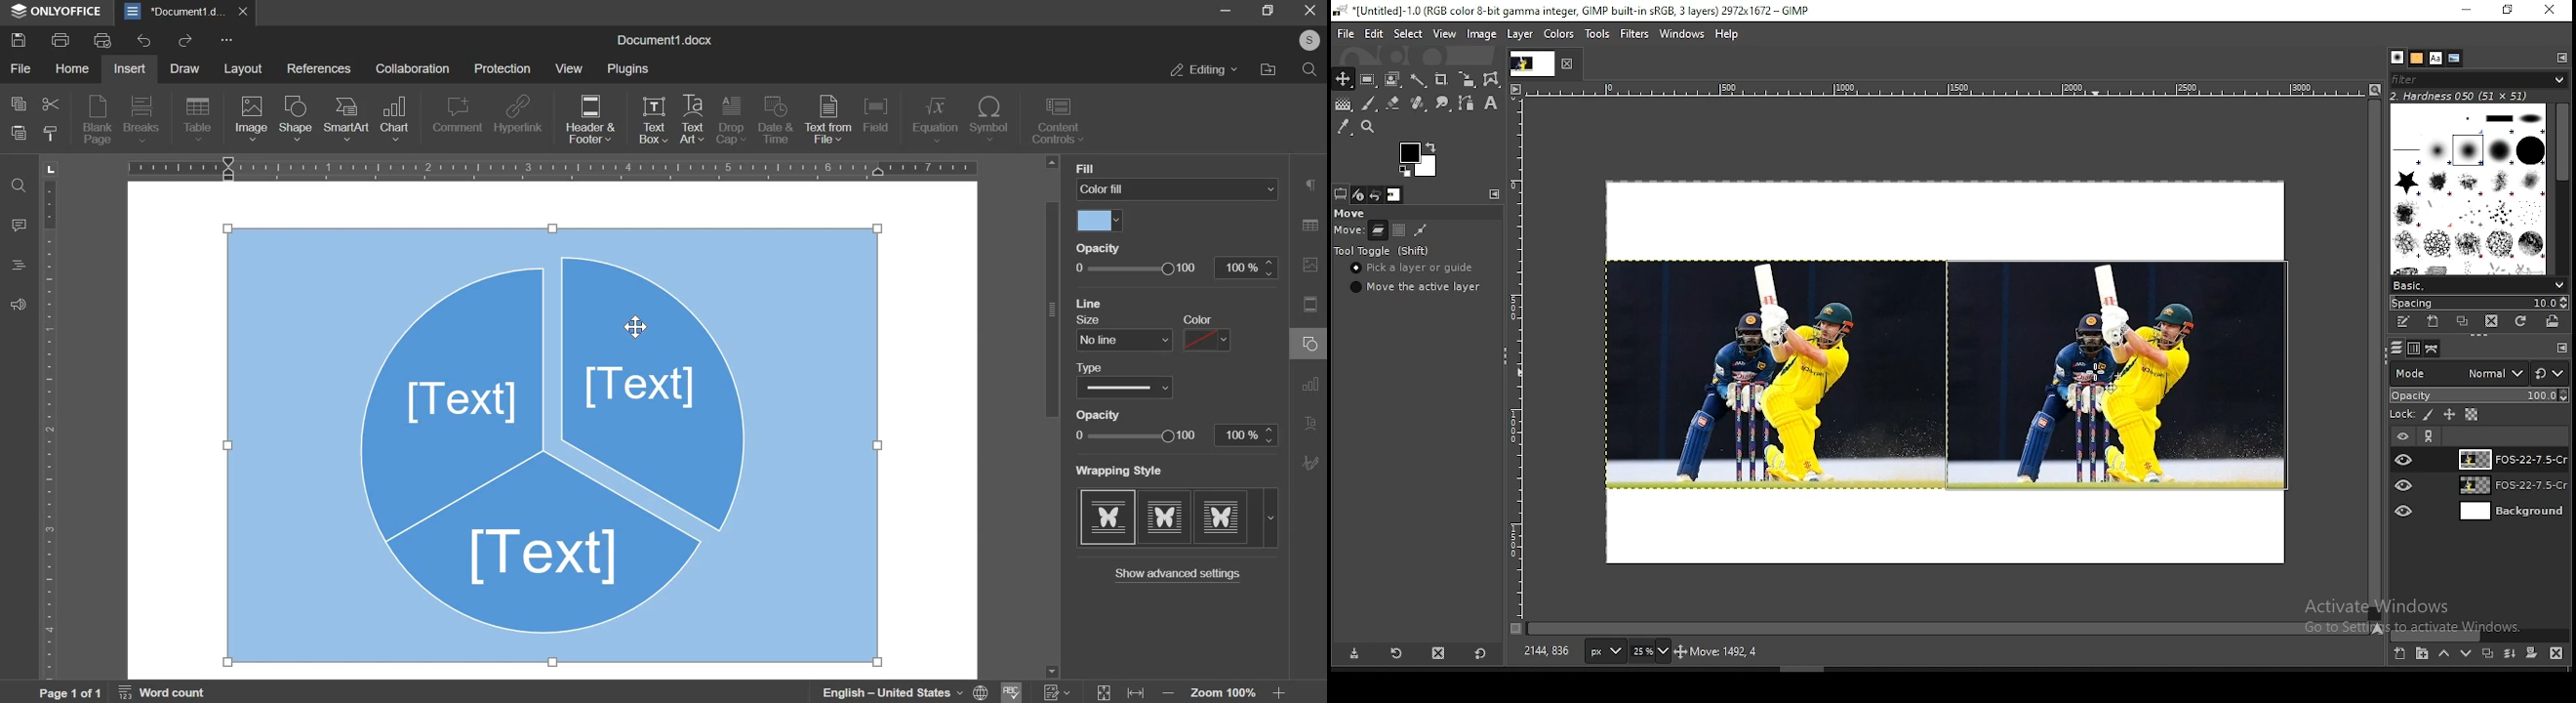  What do you see at coordinates (1125, 387) in the screenshot?
I see `line type` at bounding box center [1125, 387].